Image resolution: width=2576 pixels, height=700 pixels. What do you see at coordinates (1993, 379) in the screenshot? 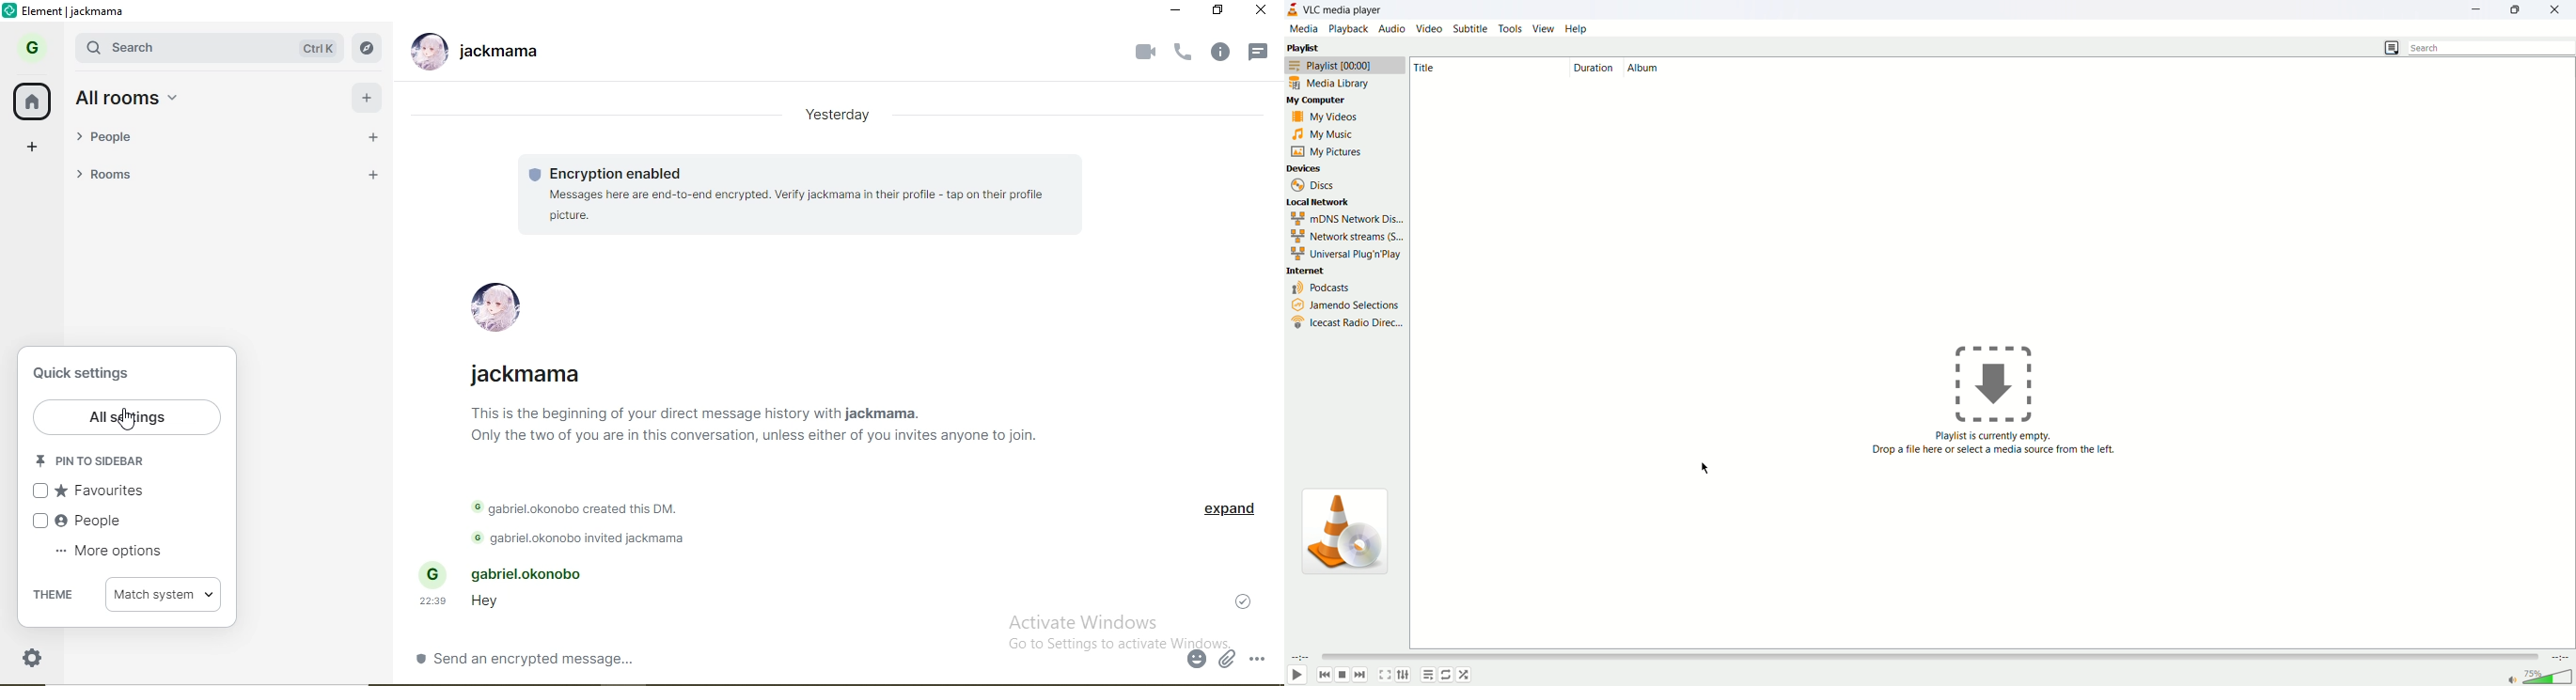
I see `icon` at bounding box center [1993, 379].